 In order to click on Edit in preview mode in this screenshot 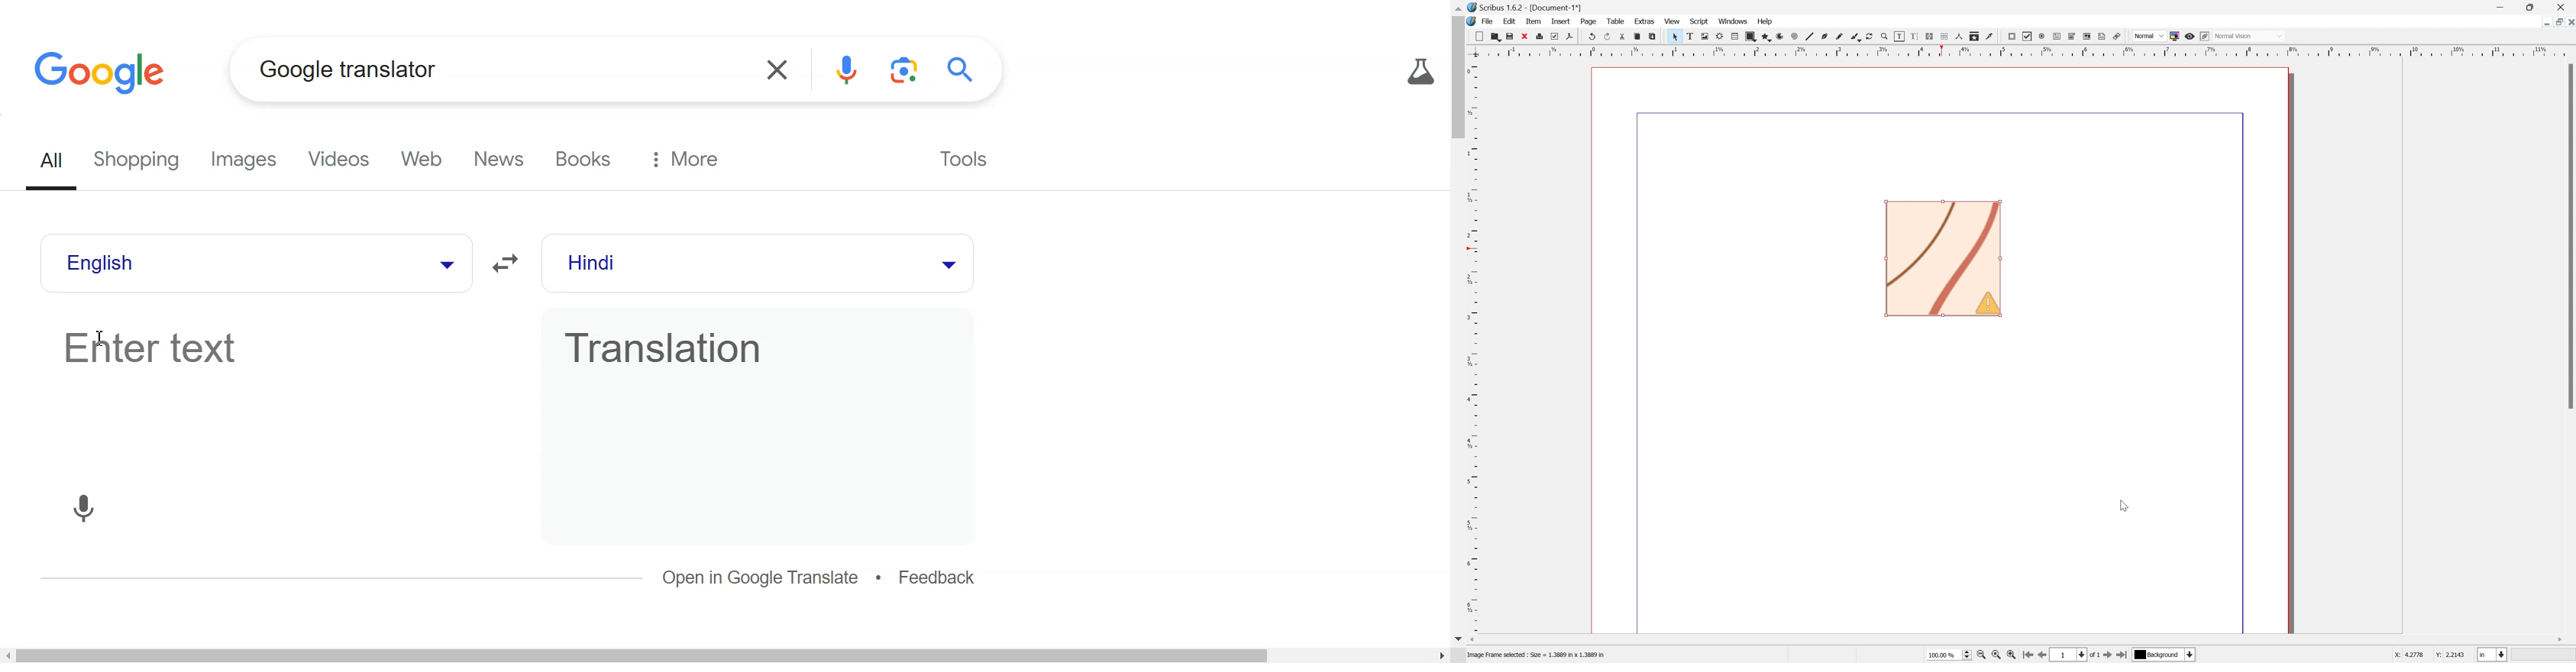, I will do `click(2205, 36)`.